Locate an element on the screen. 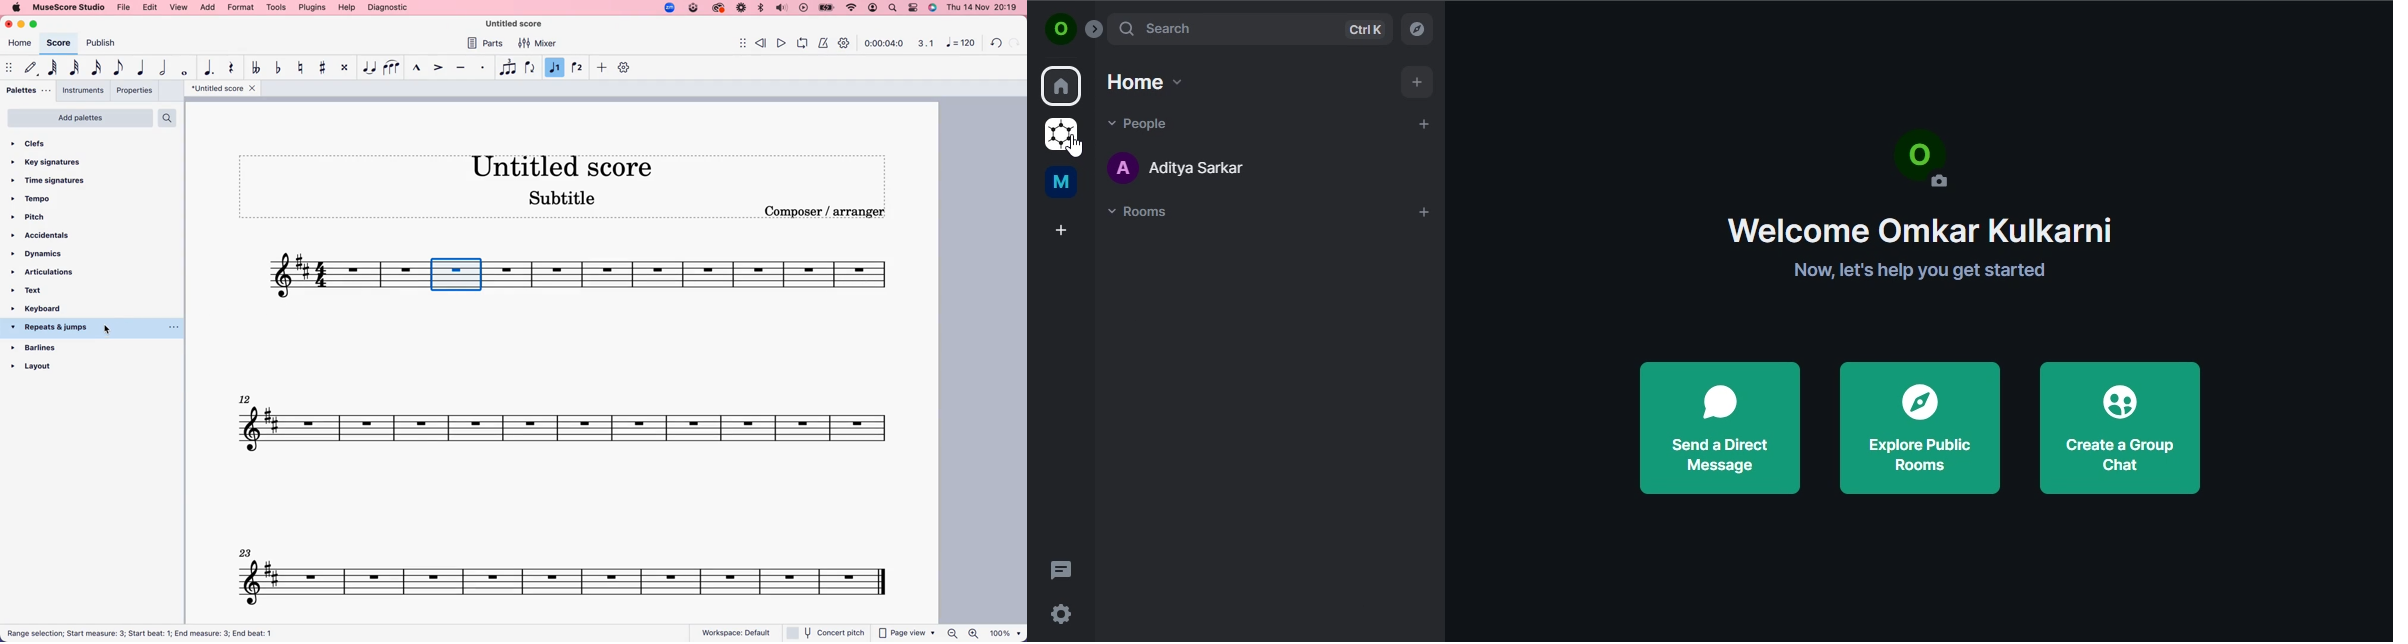 The width and height of the screenshot is (2408, 644). search is located at coordinates (893, 8).